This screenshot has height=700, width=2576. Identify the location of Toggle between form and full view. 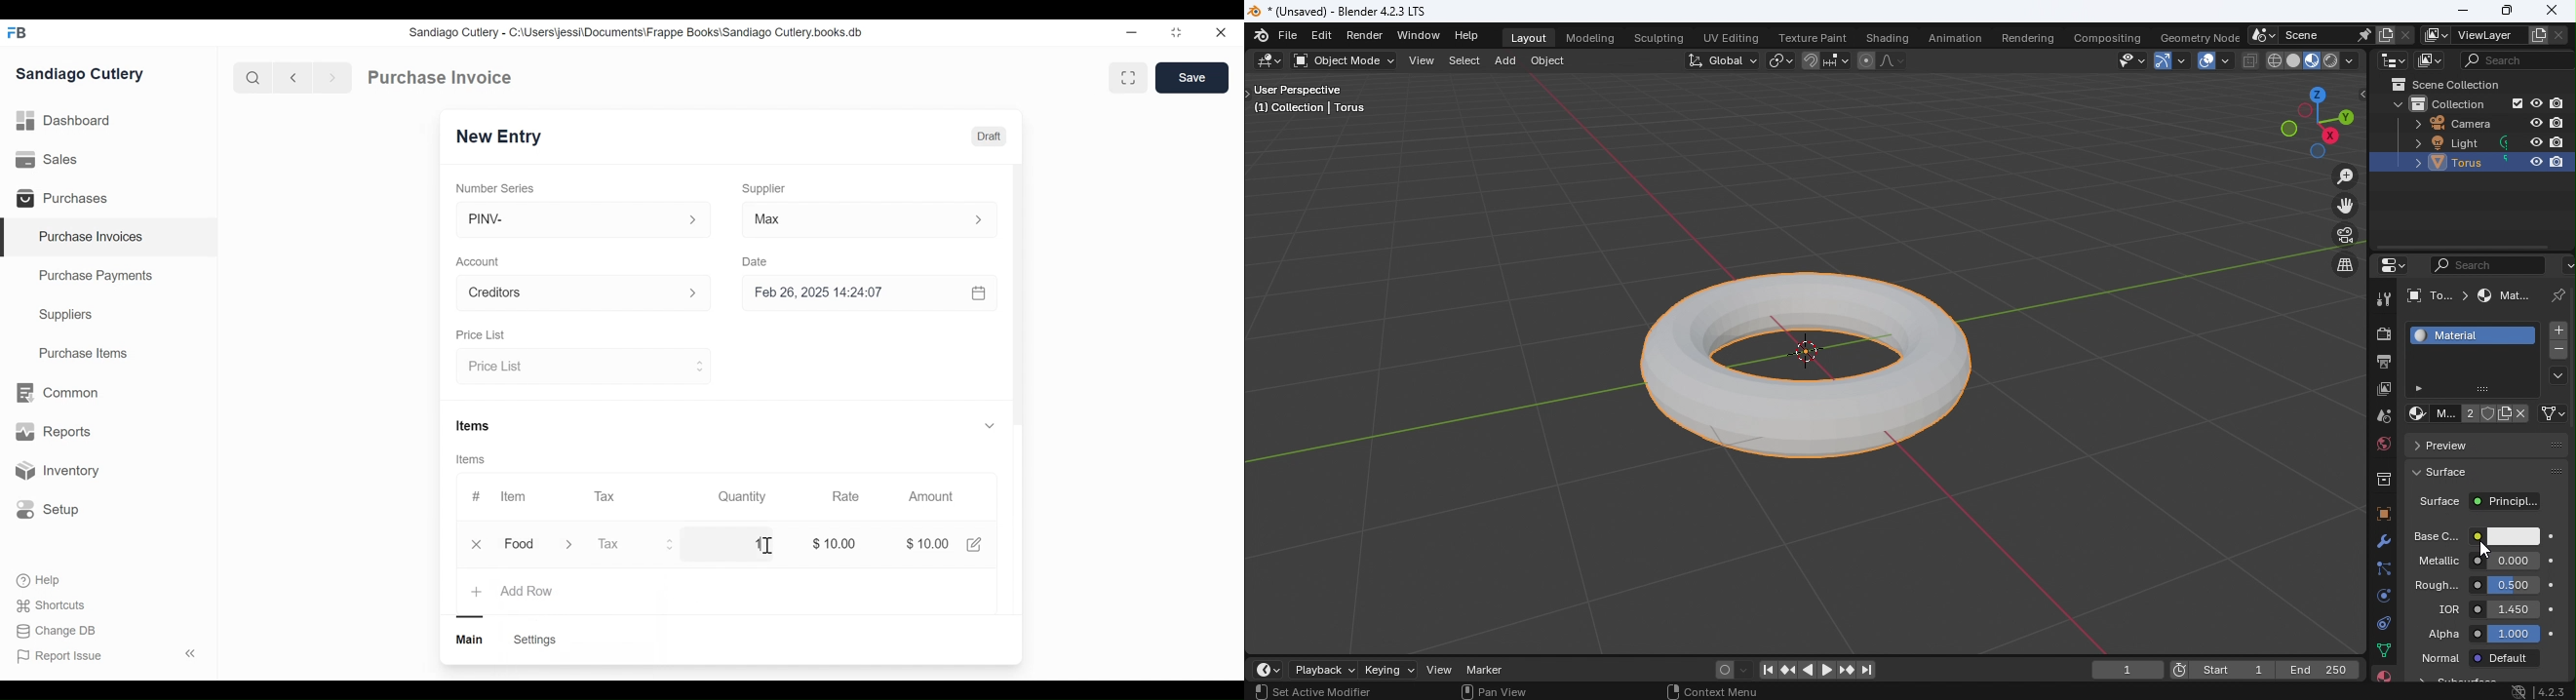
(1129, 78).